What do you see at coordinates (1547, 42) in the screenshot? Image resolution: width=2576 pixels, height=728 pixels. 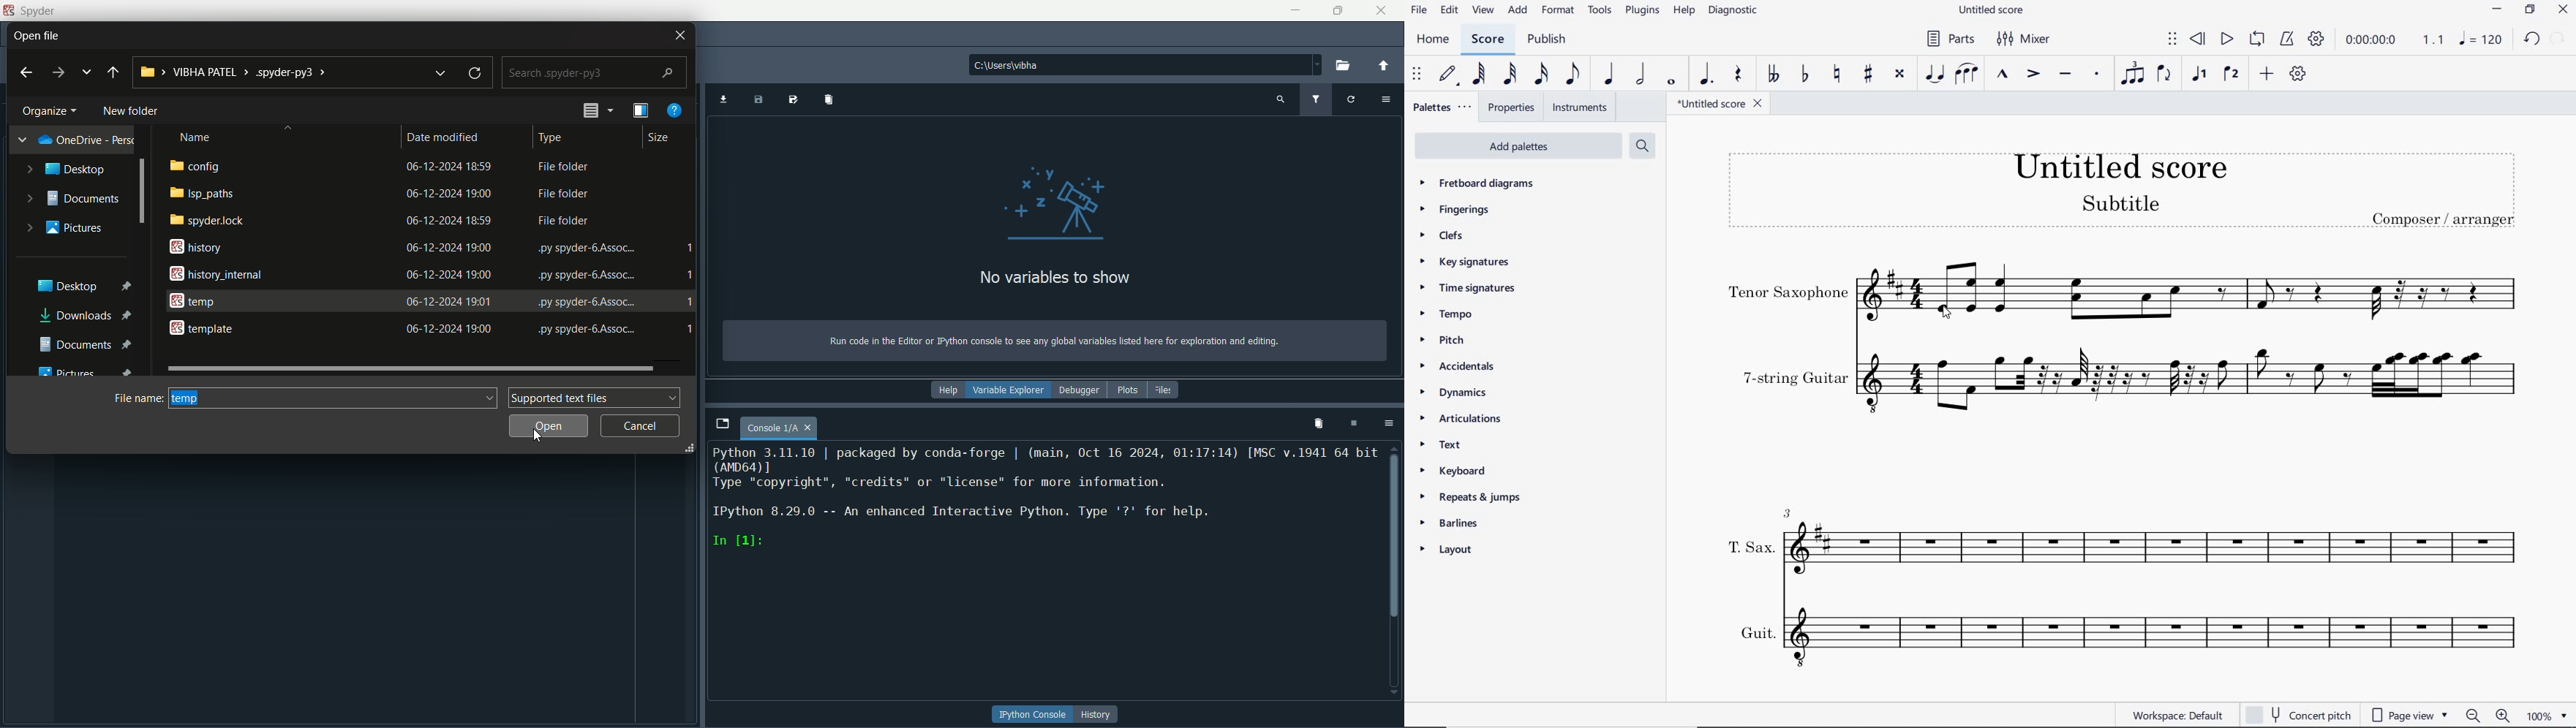 I see `PUBLISH` at bounding box center [1547, 42].